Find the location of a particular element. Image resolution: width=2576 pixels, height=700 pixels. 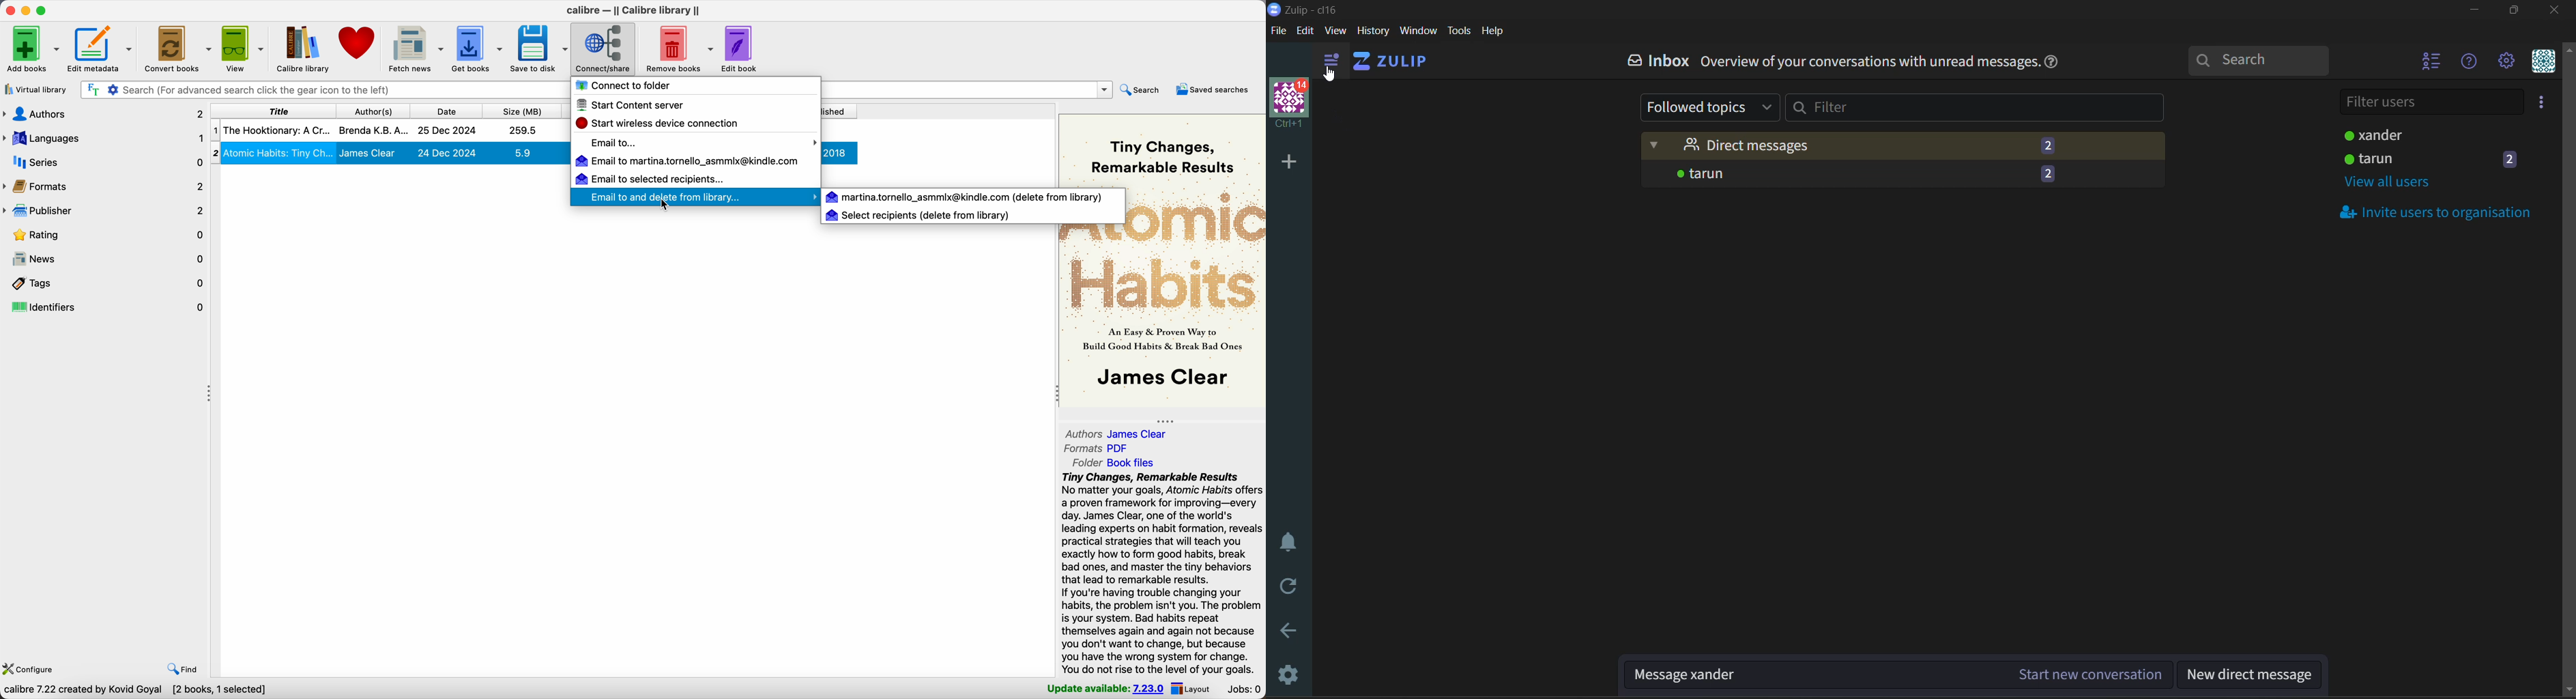

languages is located at coordinates (104, 139).